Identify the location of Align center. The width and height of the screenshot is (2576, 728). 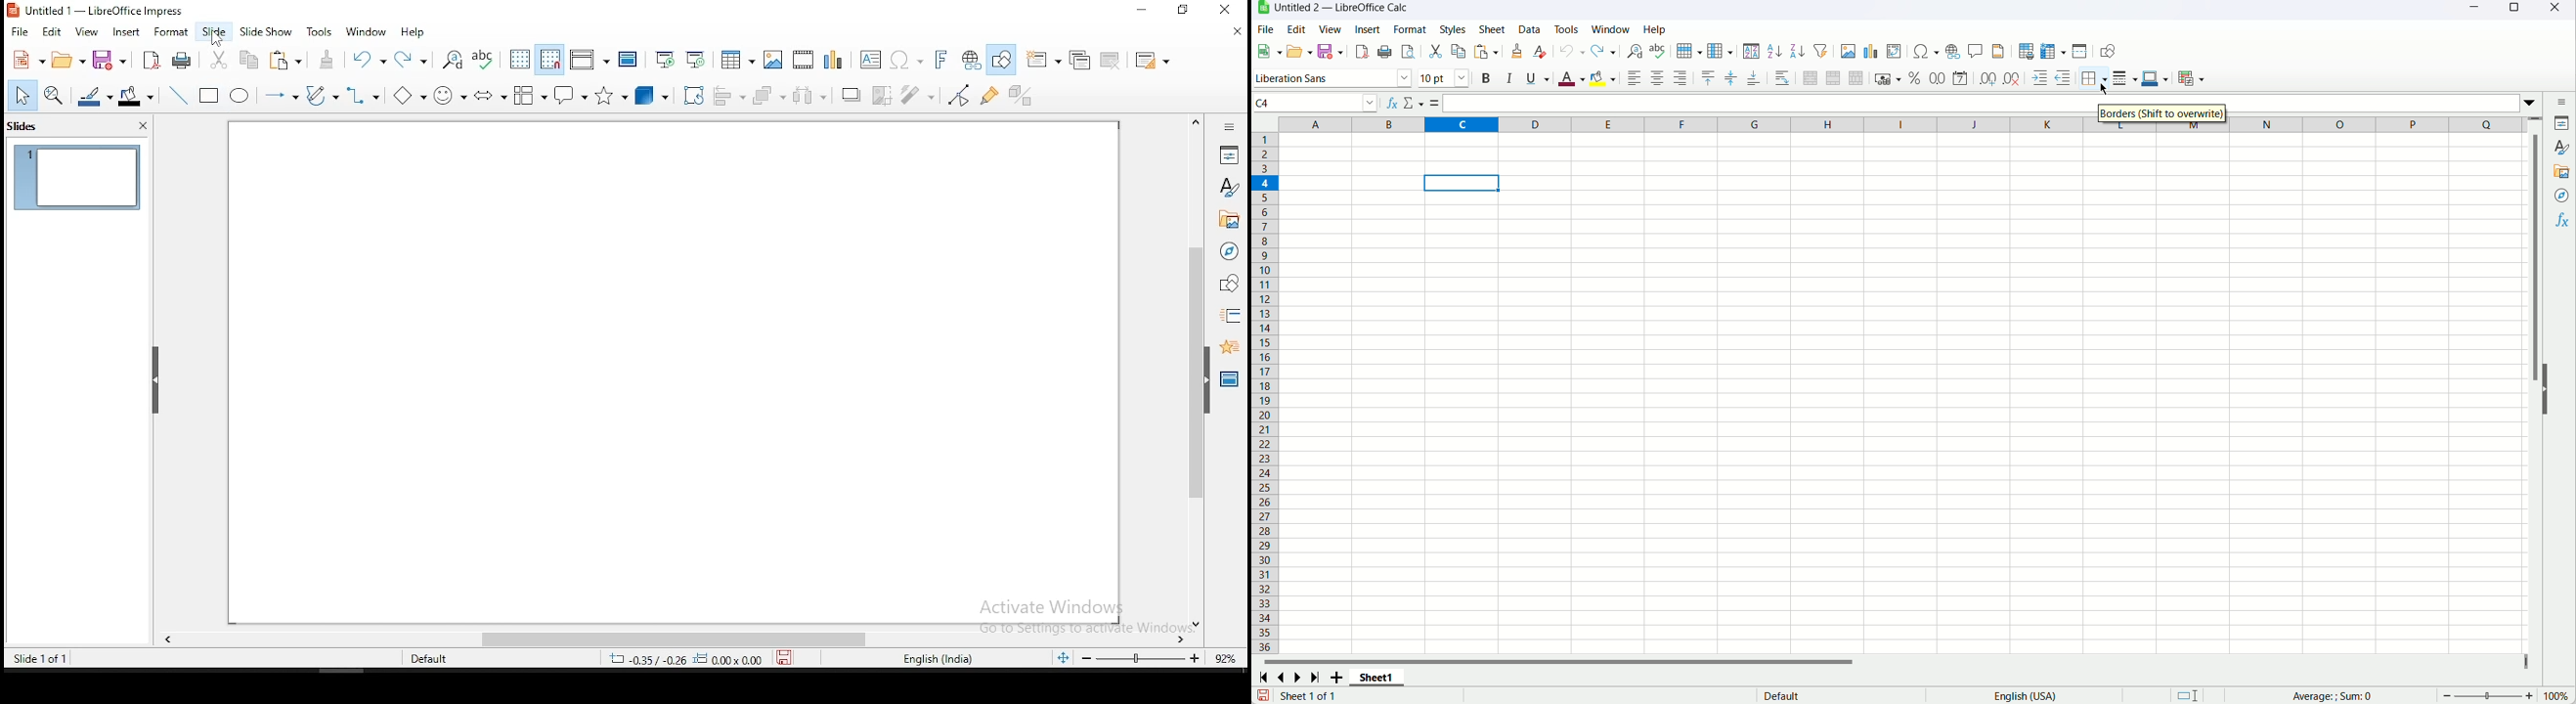
(1658, 79).